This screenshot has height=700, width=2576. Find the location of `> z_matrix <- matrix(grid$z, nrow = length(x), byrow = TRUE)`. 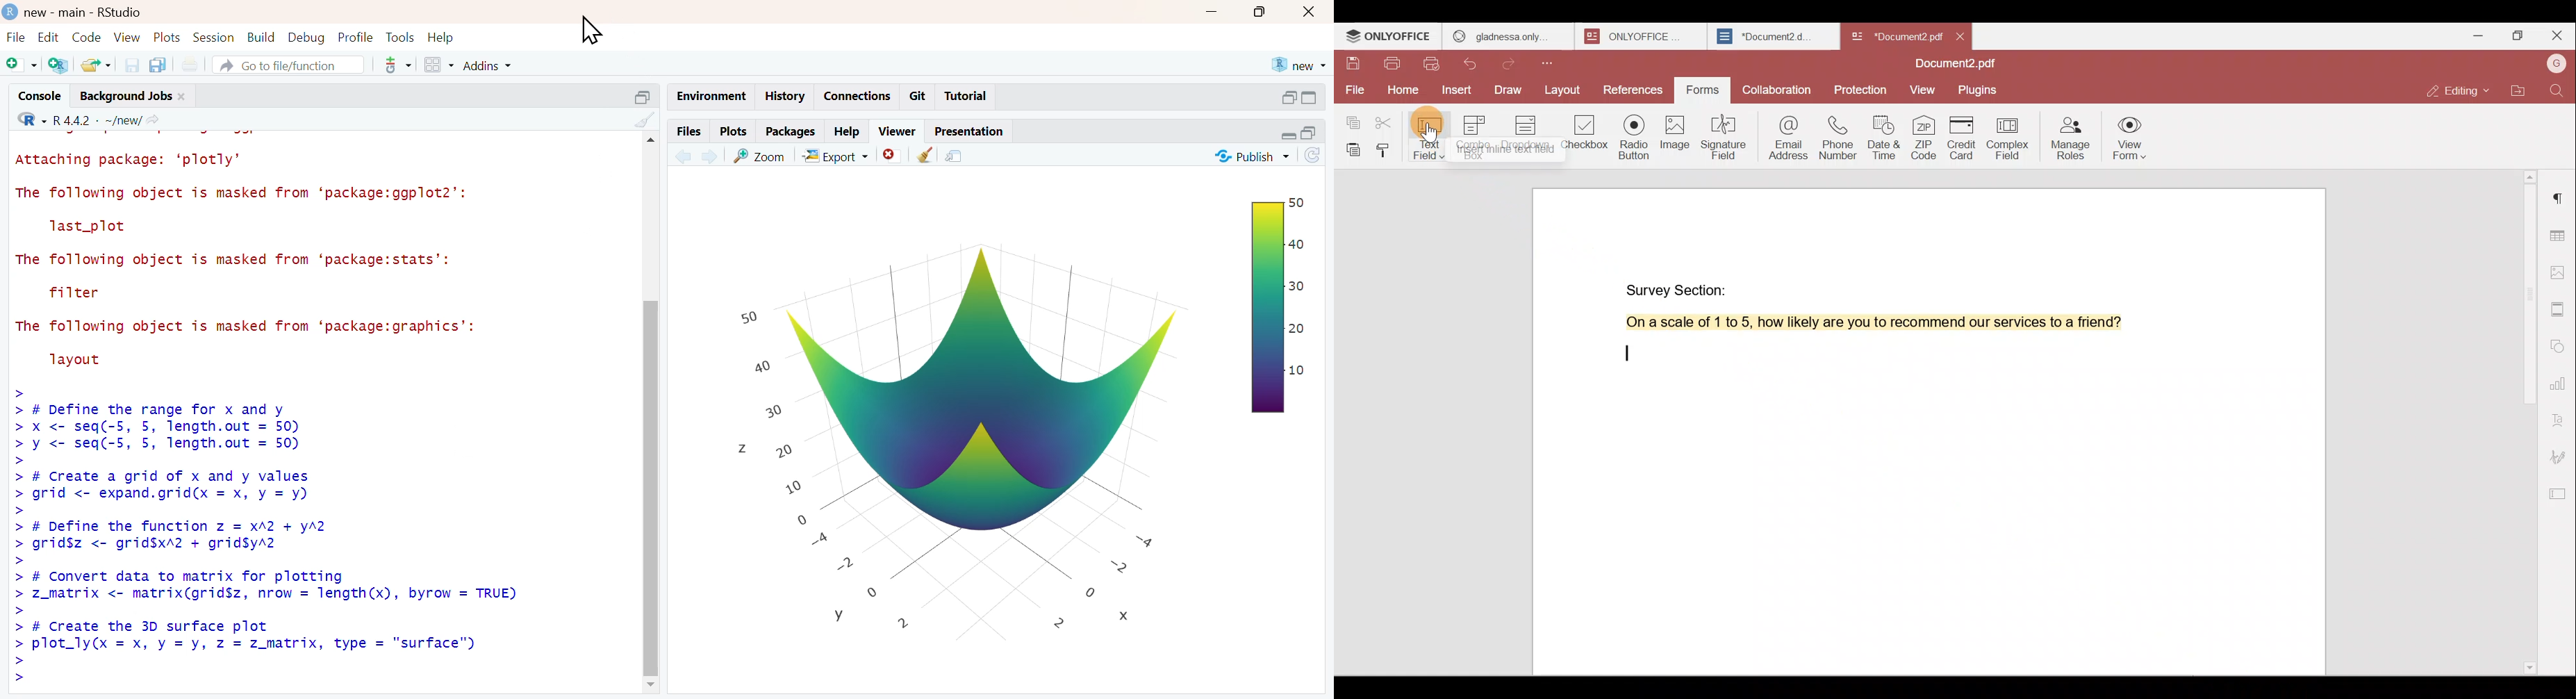

> z_matrix <- matrix(grid$z, nrow = length(x), byrow = TRUE) is located at coordinates (266, 596).